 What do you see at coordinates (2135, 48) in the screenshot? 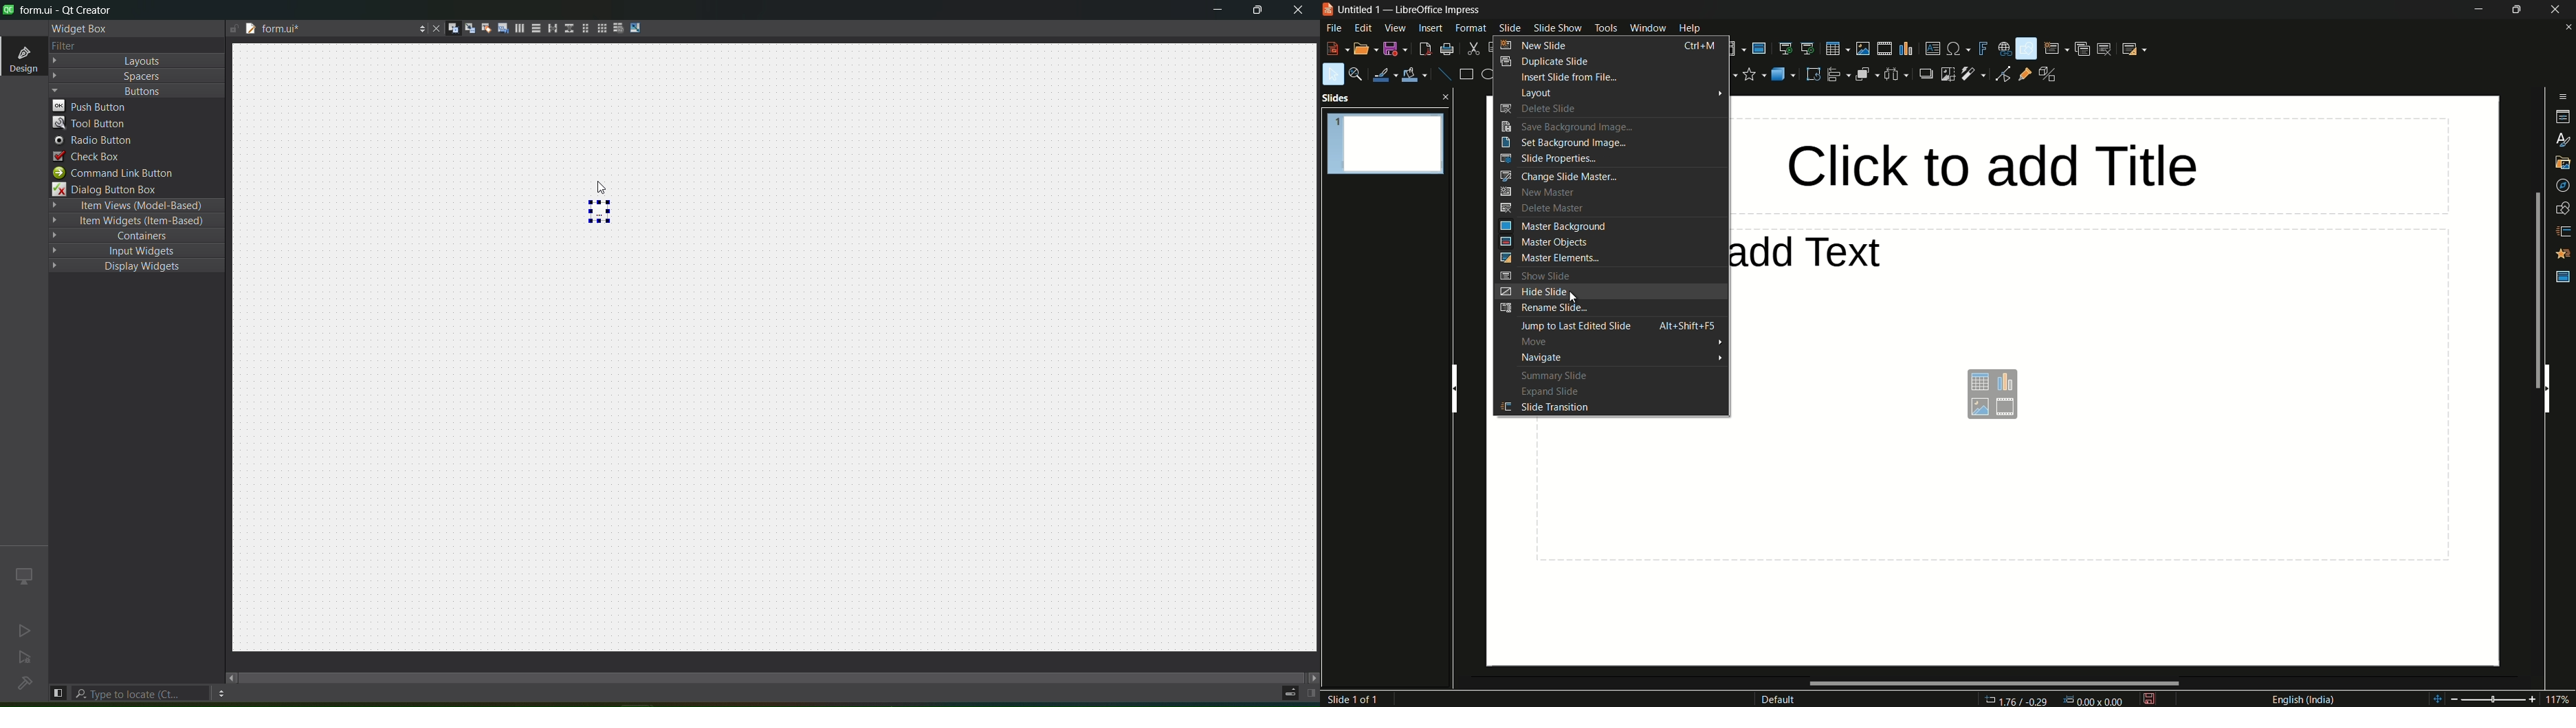
I see `slide layout` at bounding box center [2135, 48].